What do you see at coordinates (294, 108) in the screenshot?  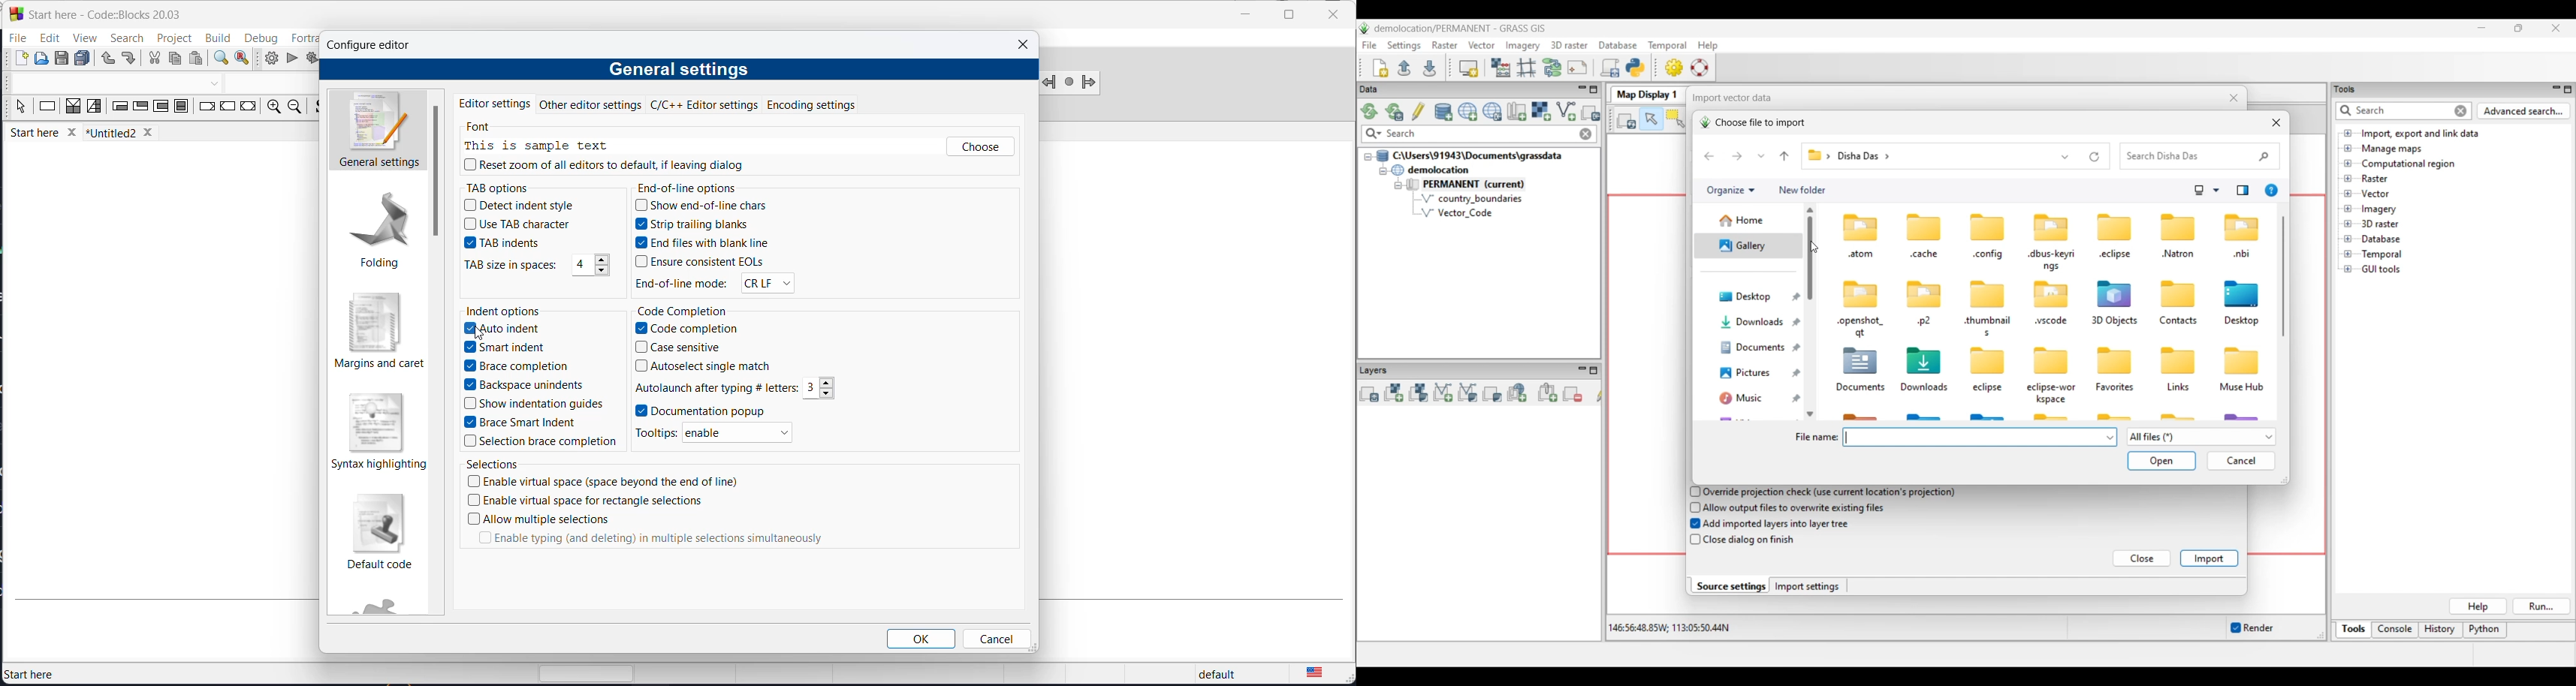 I see `zoom out` at bounding box center [294, 108].